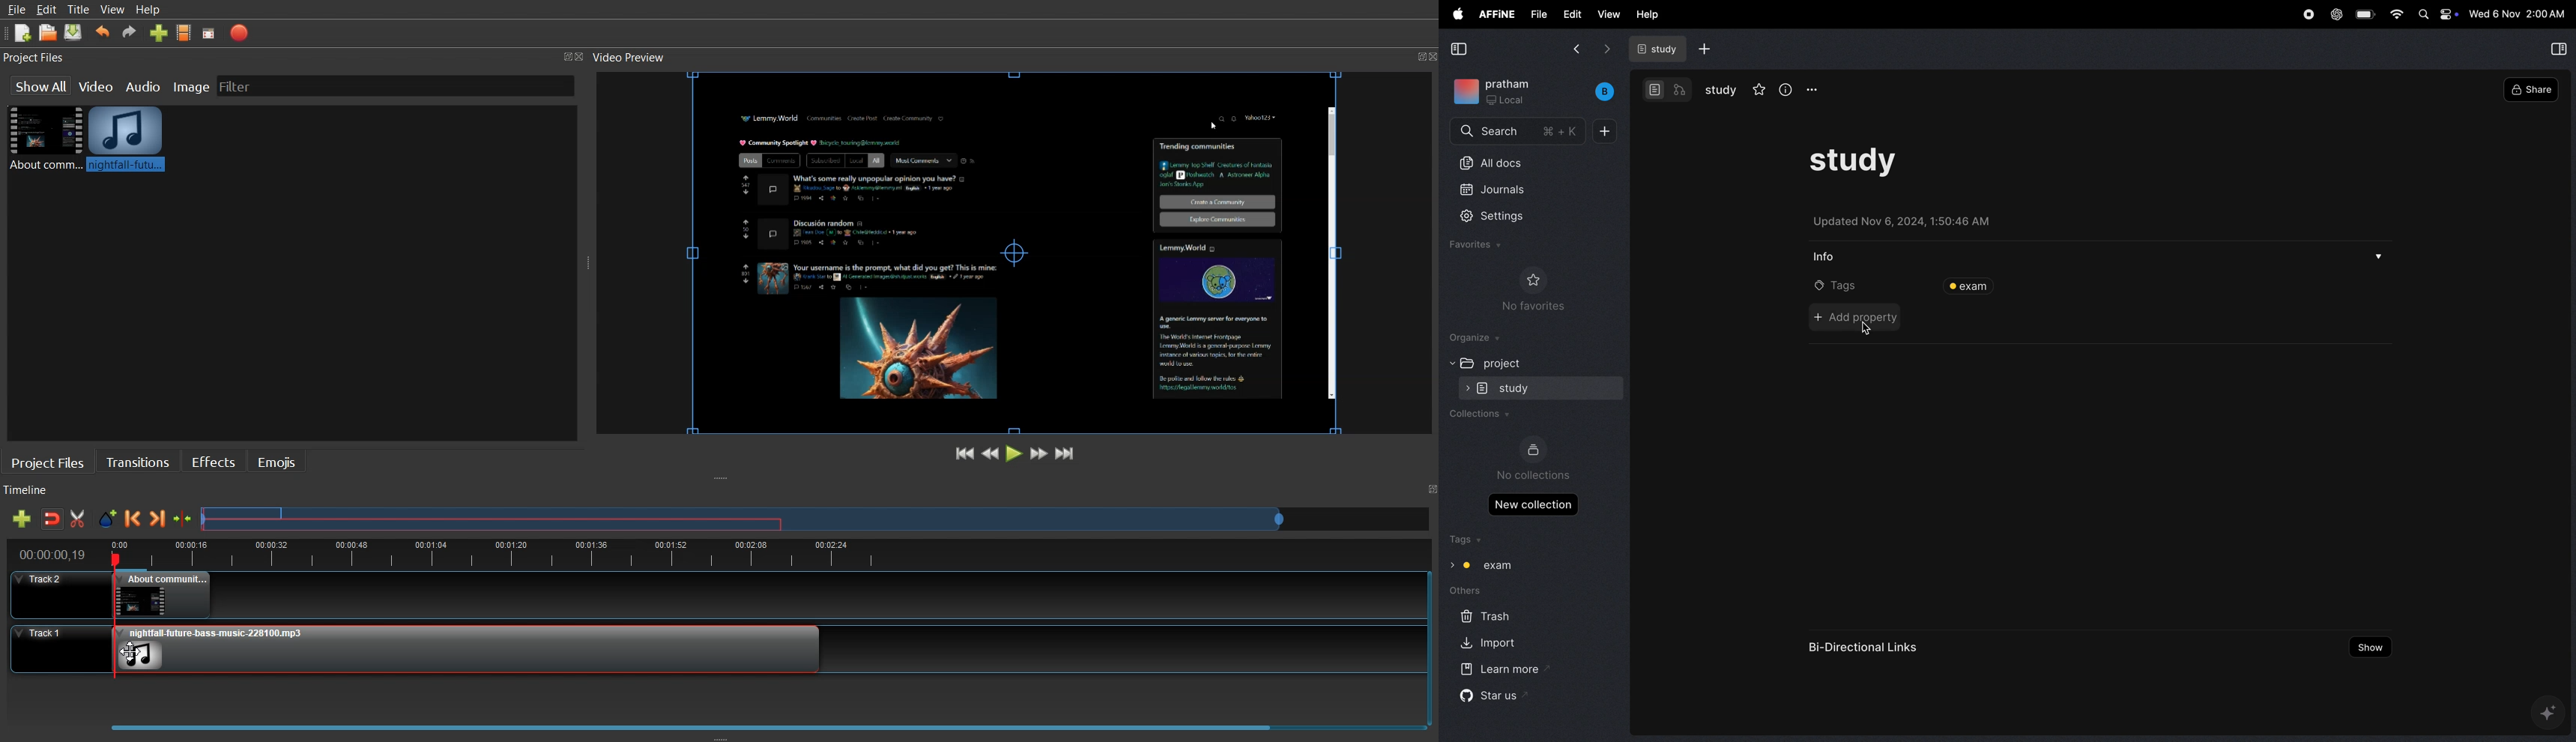  I want to click on Selected files, so click(498, 514).